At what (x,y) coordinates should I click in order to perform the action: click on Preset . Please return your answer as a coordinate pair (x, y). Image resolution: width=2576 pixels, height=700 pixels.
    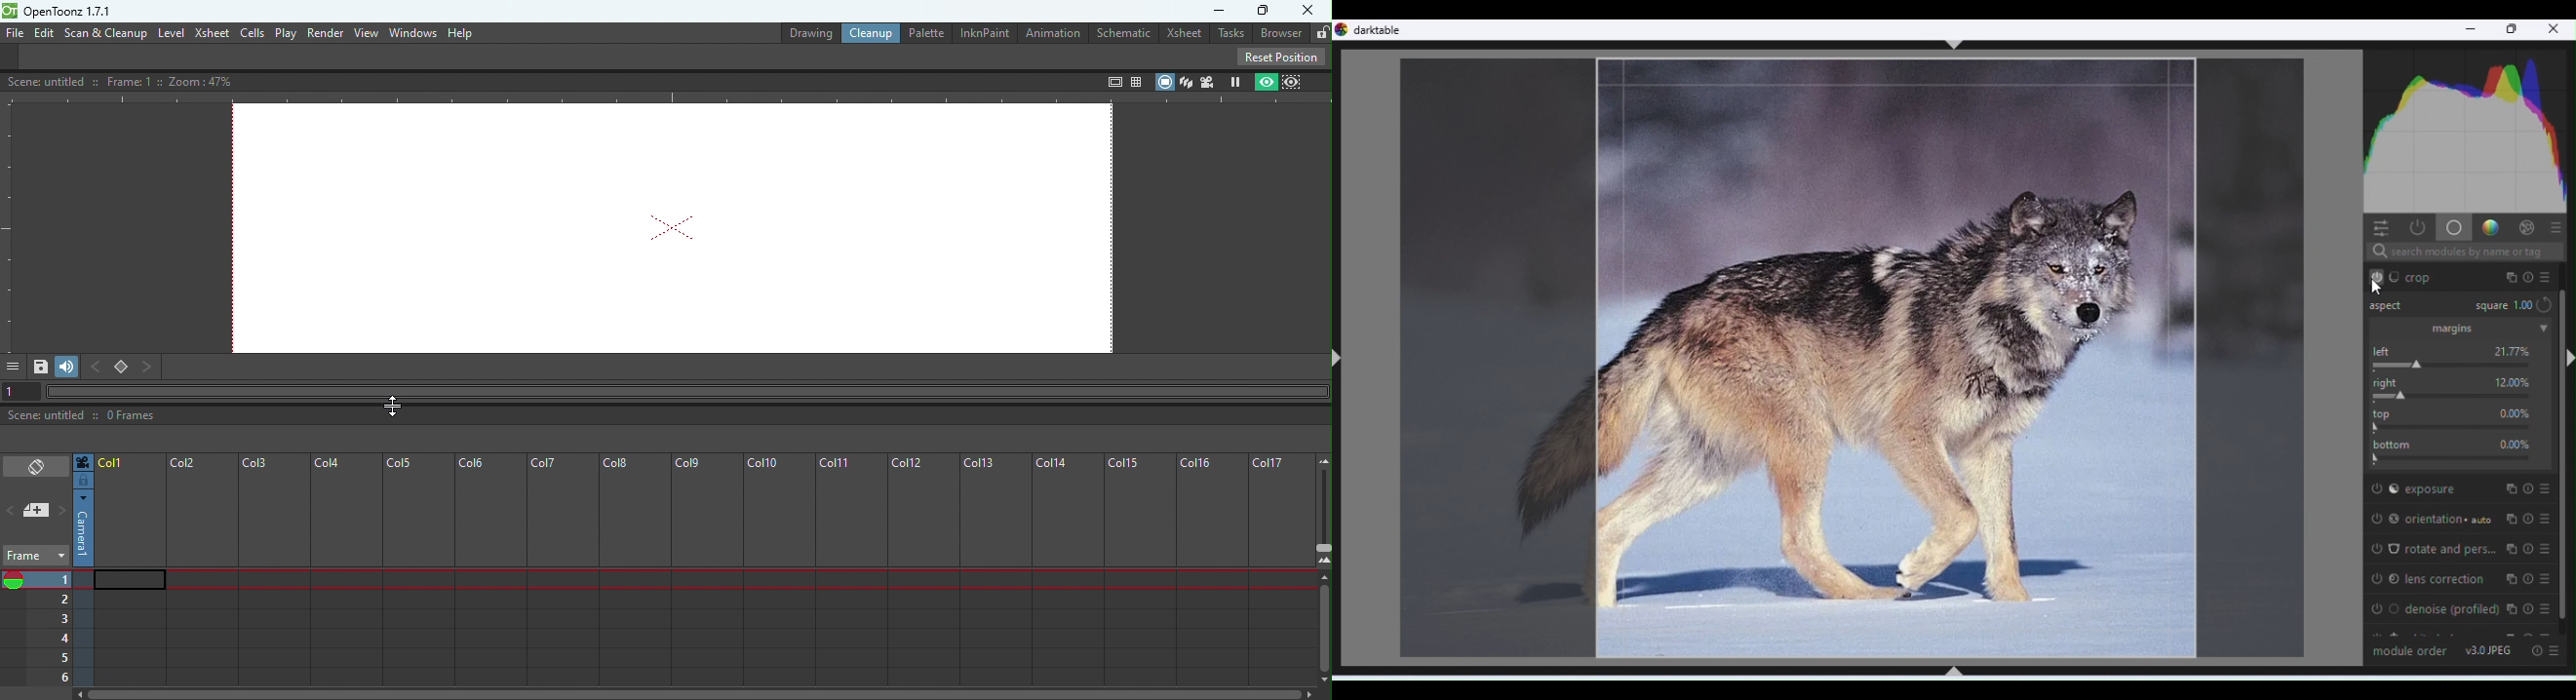
    Looking at the image, I should click on (2557, 227).